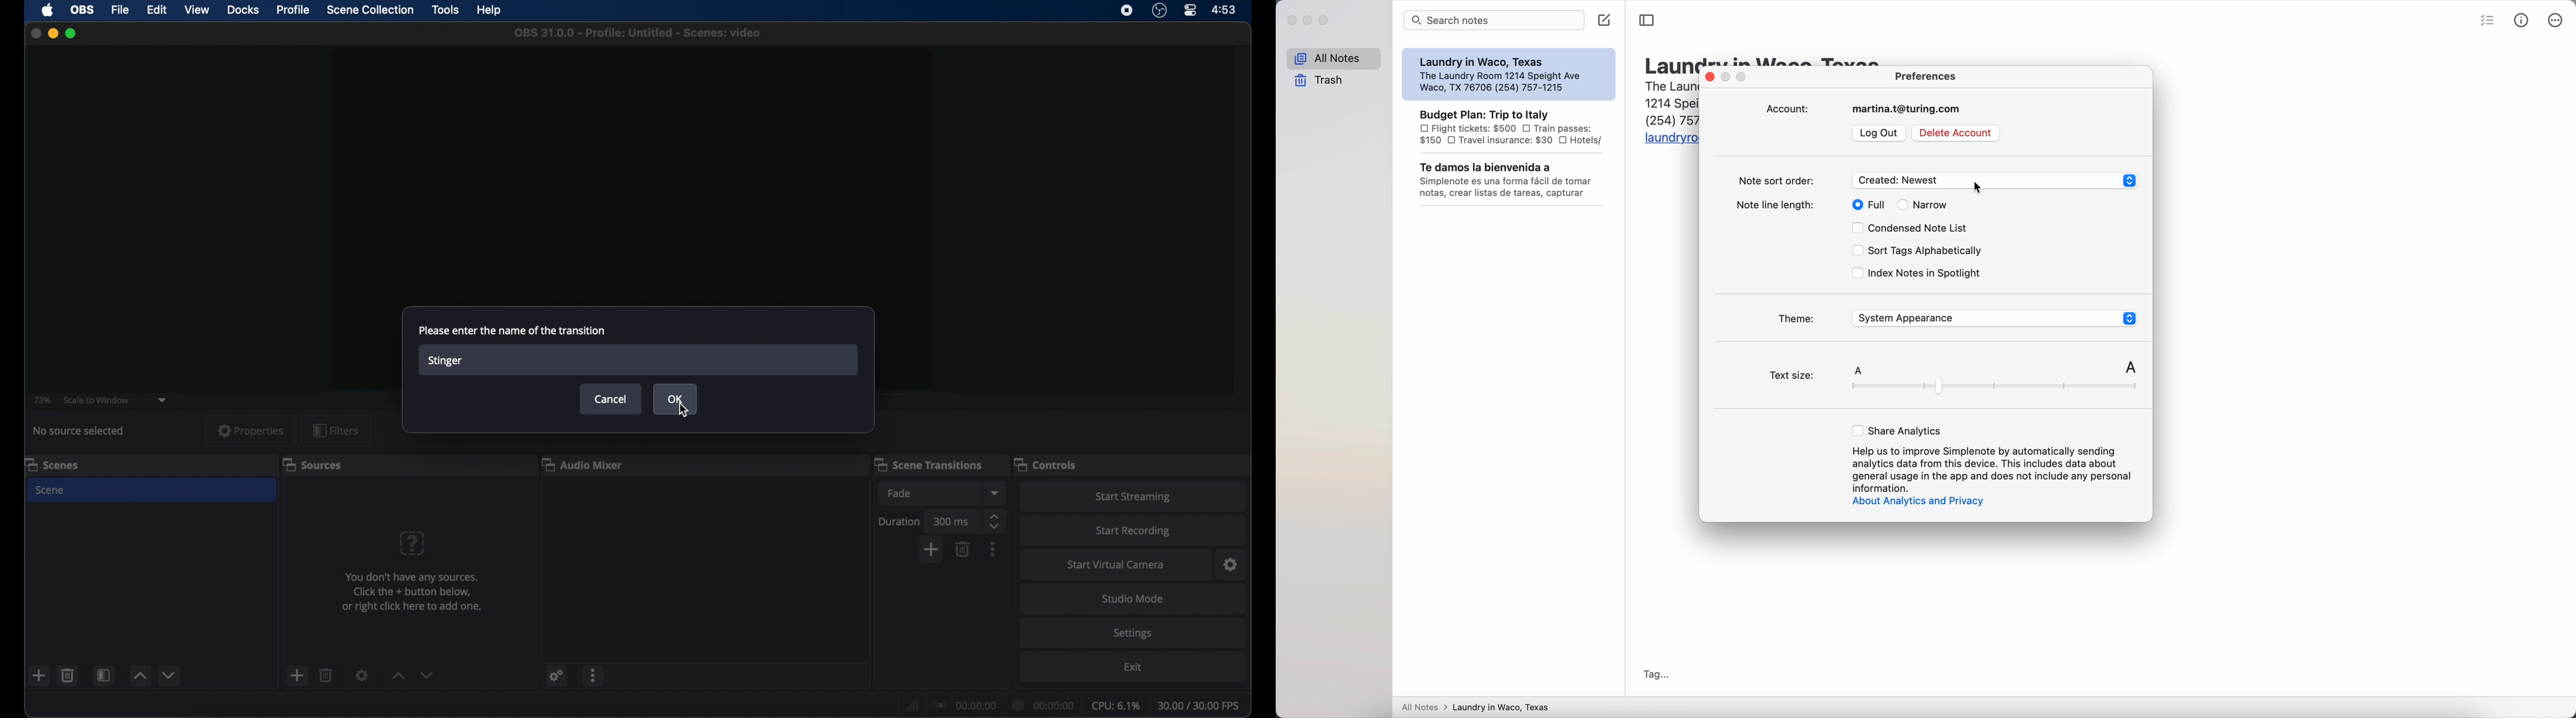 The image size is (2576, 728). What do you see at coordinates (52, 464) in the screenshot?
I see `scenes` at bounding box center [52, 464].